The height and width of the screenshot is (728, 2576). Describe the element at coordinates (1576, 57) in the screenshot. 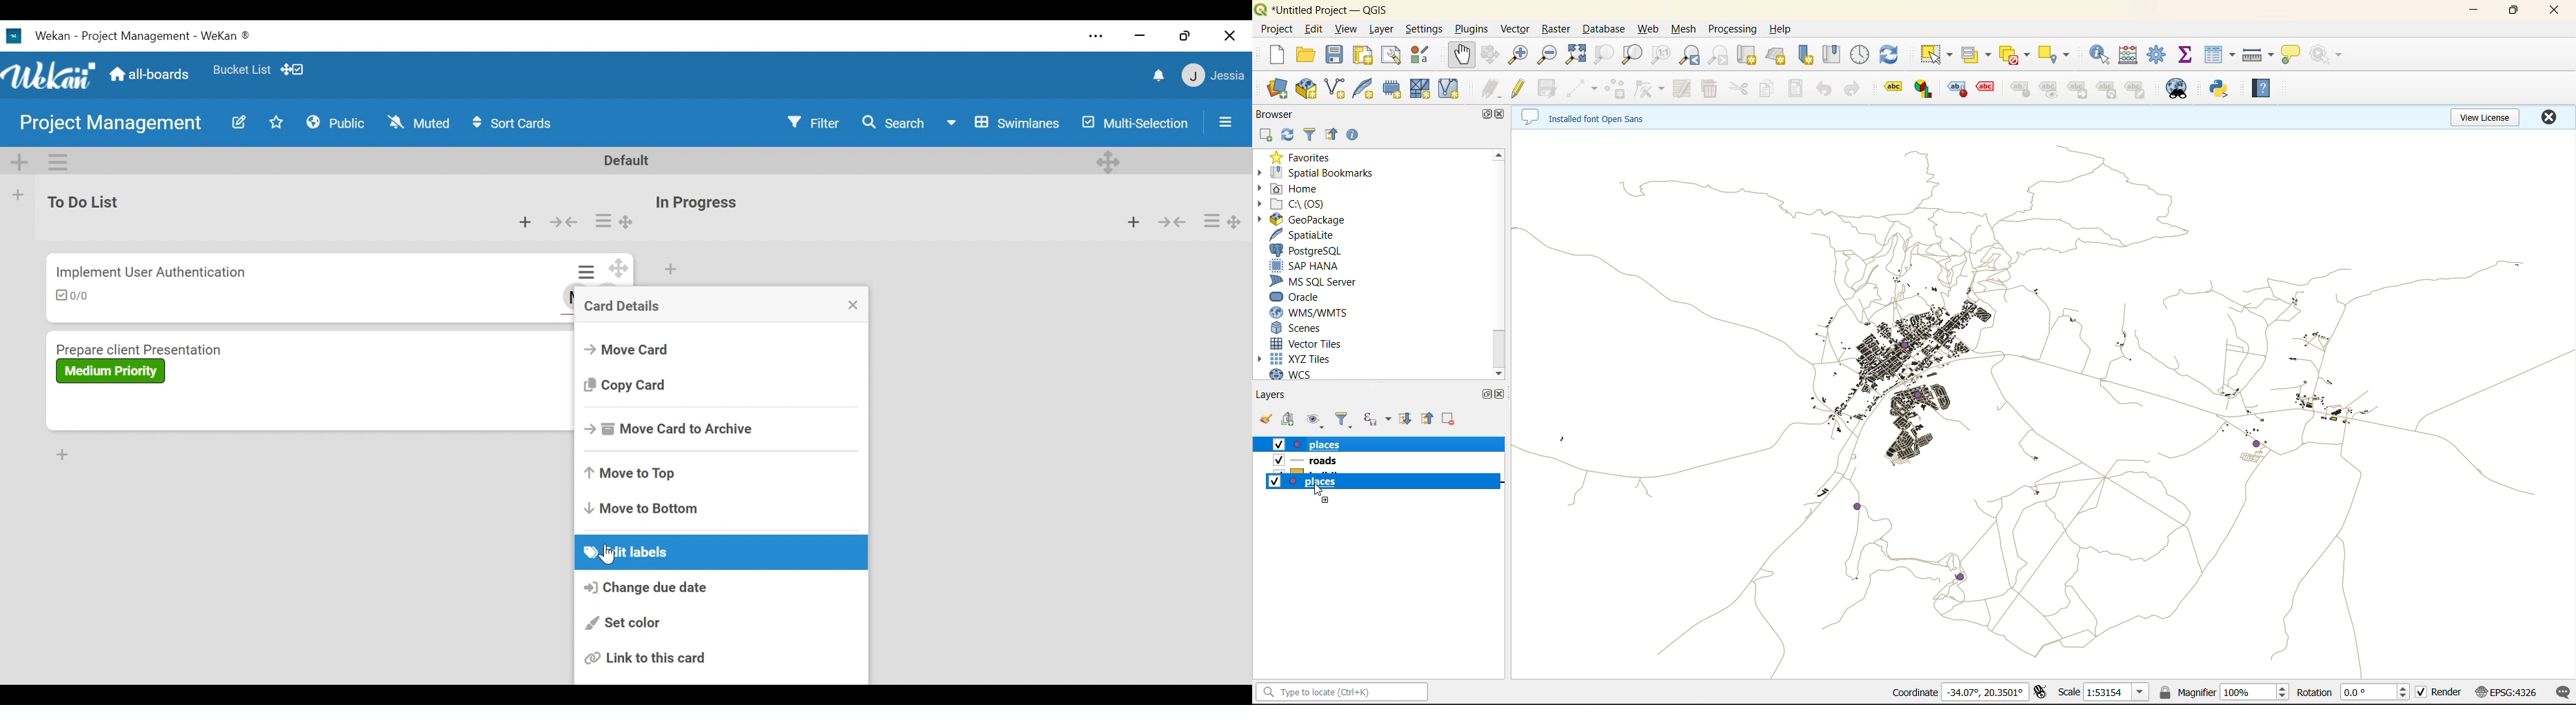

I see `zoom full` at that location.